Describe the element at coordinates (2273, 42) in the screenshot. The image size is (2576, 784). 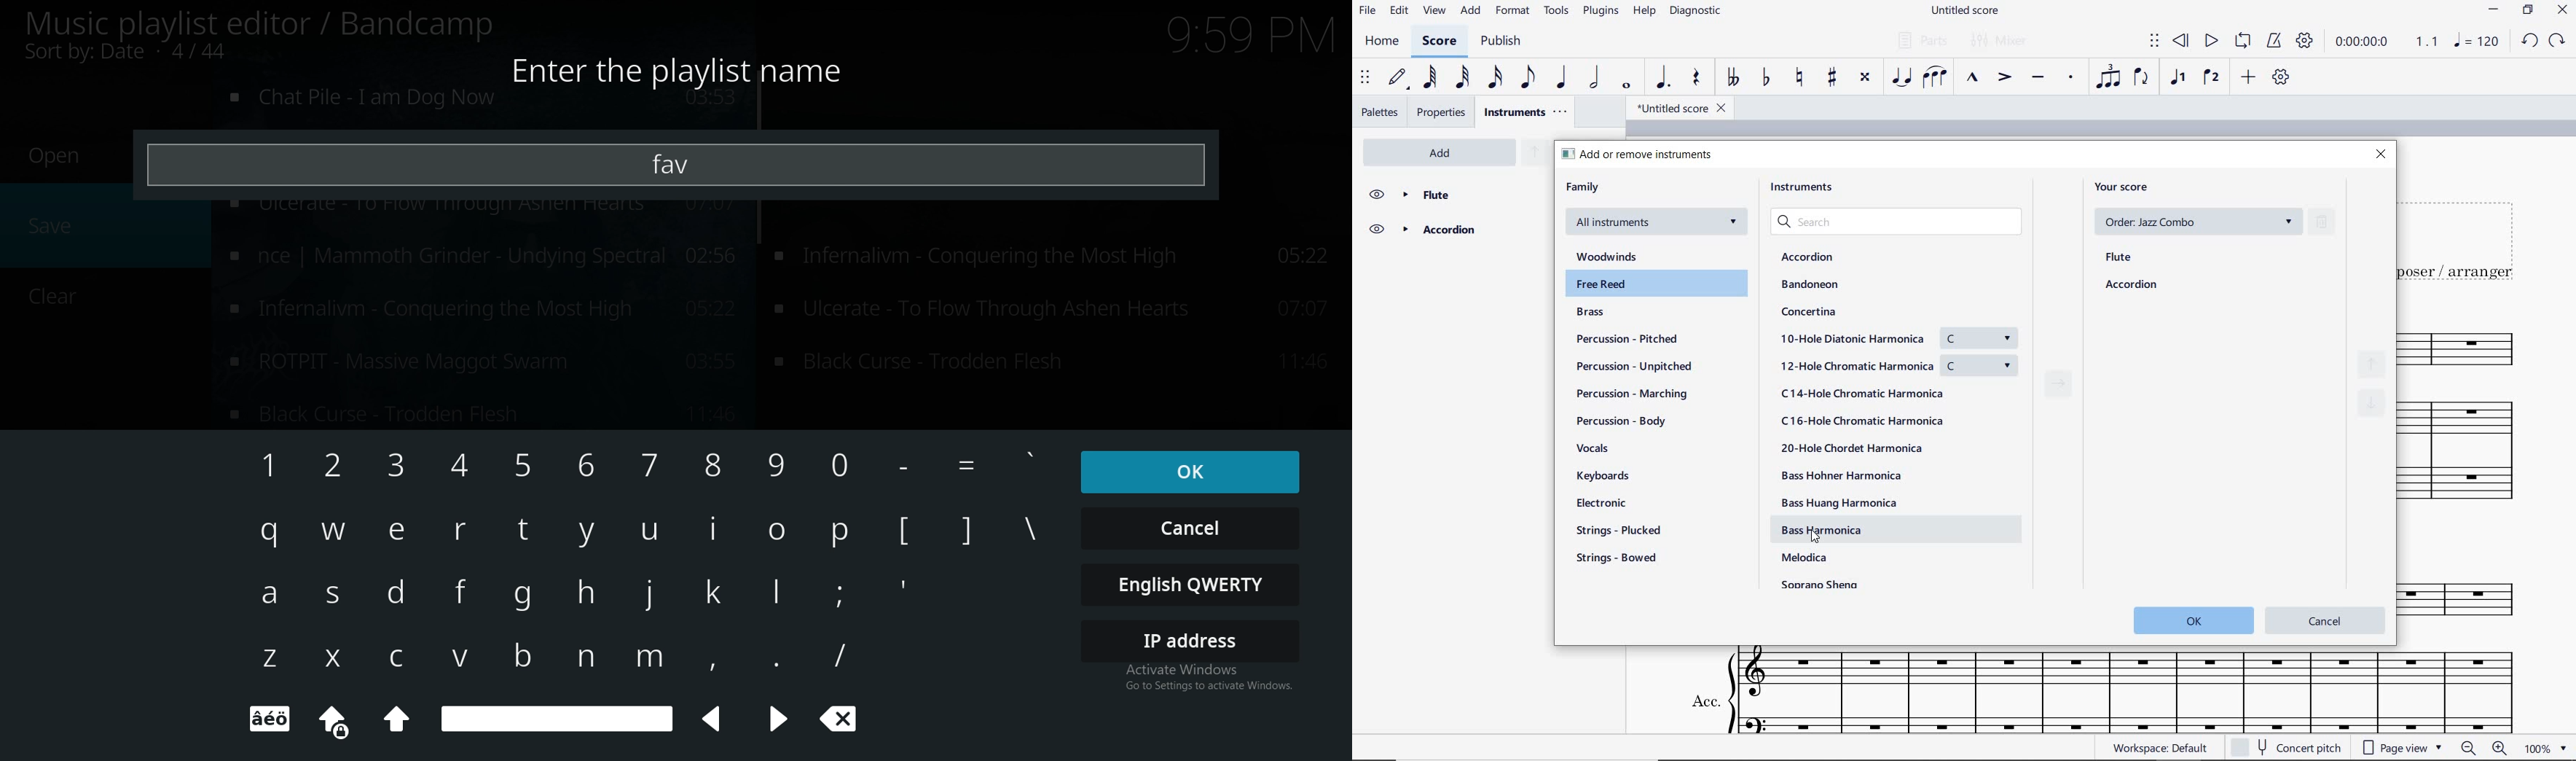
I see `metronome` at that location.